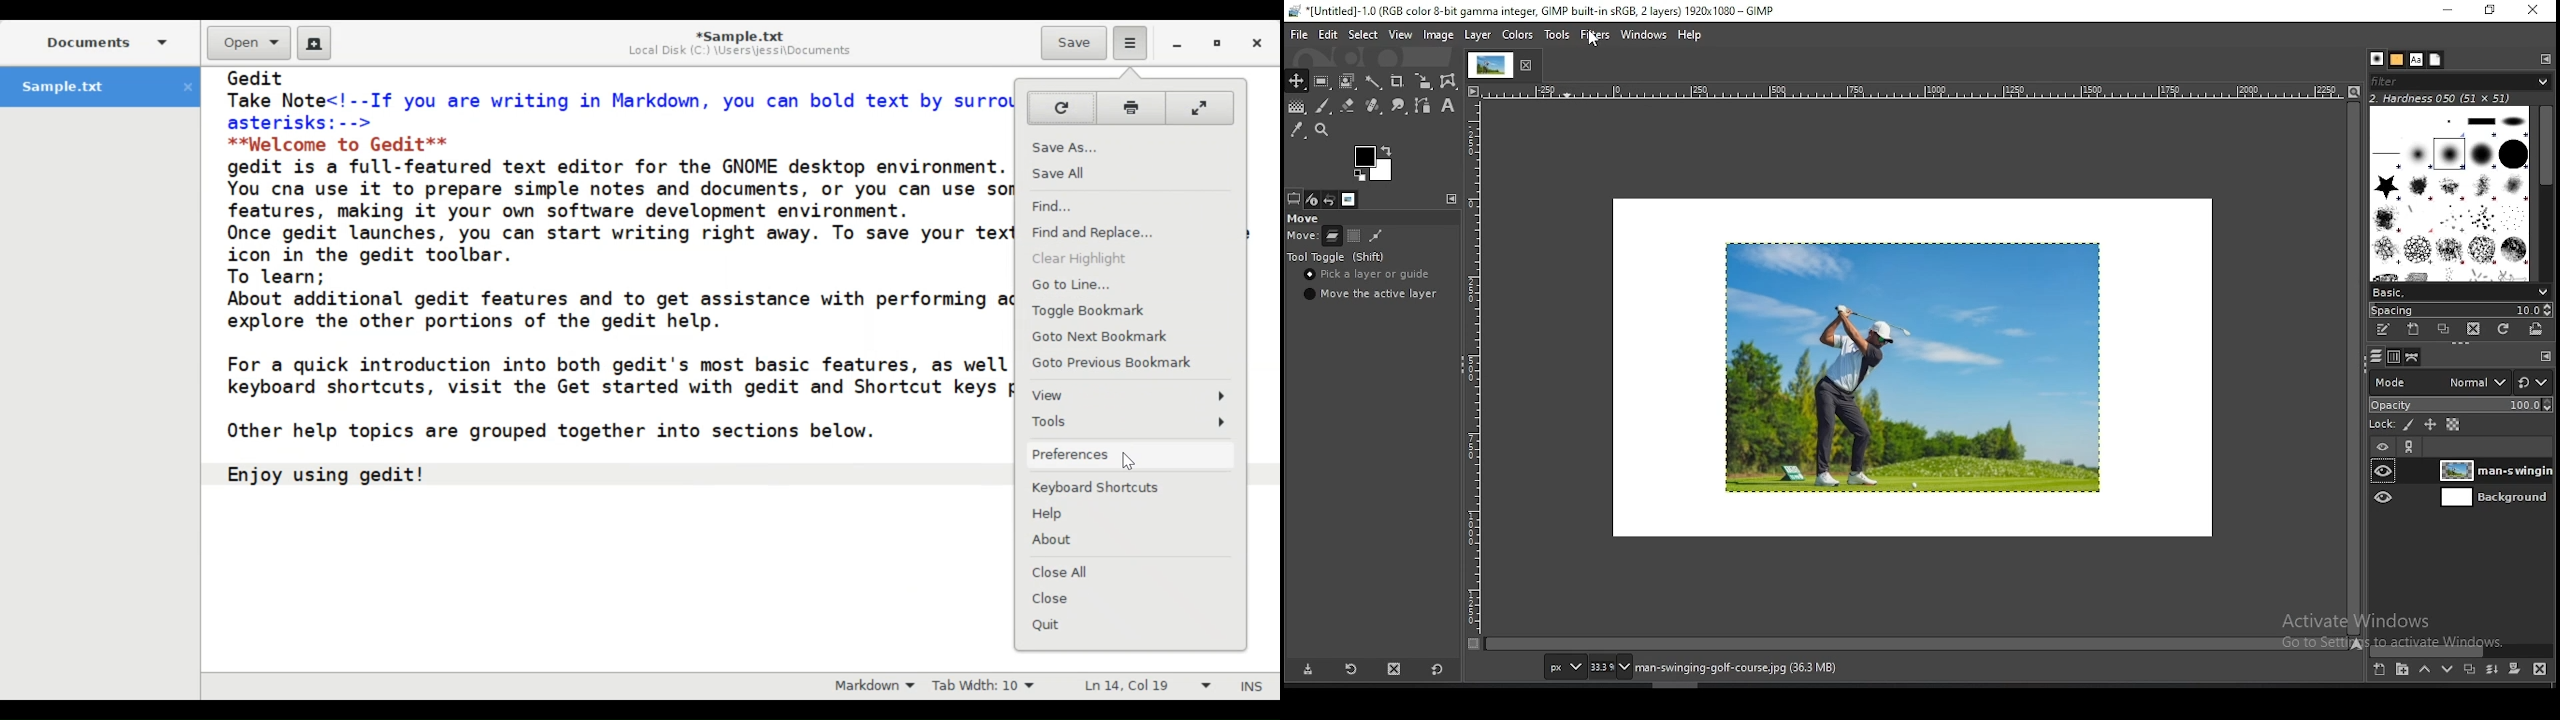 Image resolution: width=2576 pixels, height=728 pixels. I want to click on gradient fill tool, so click(1298, 107).